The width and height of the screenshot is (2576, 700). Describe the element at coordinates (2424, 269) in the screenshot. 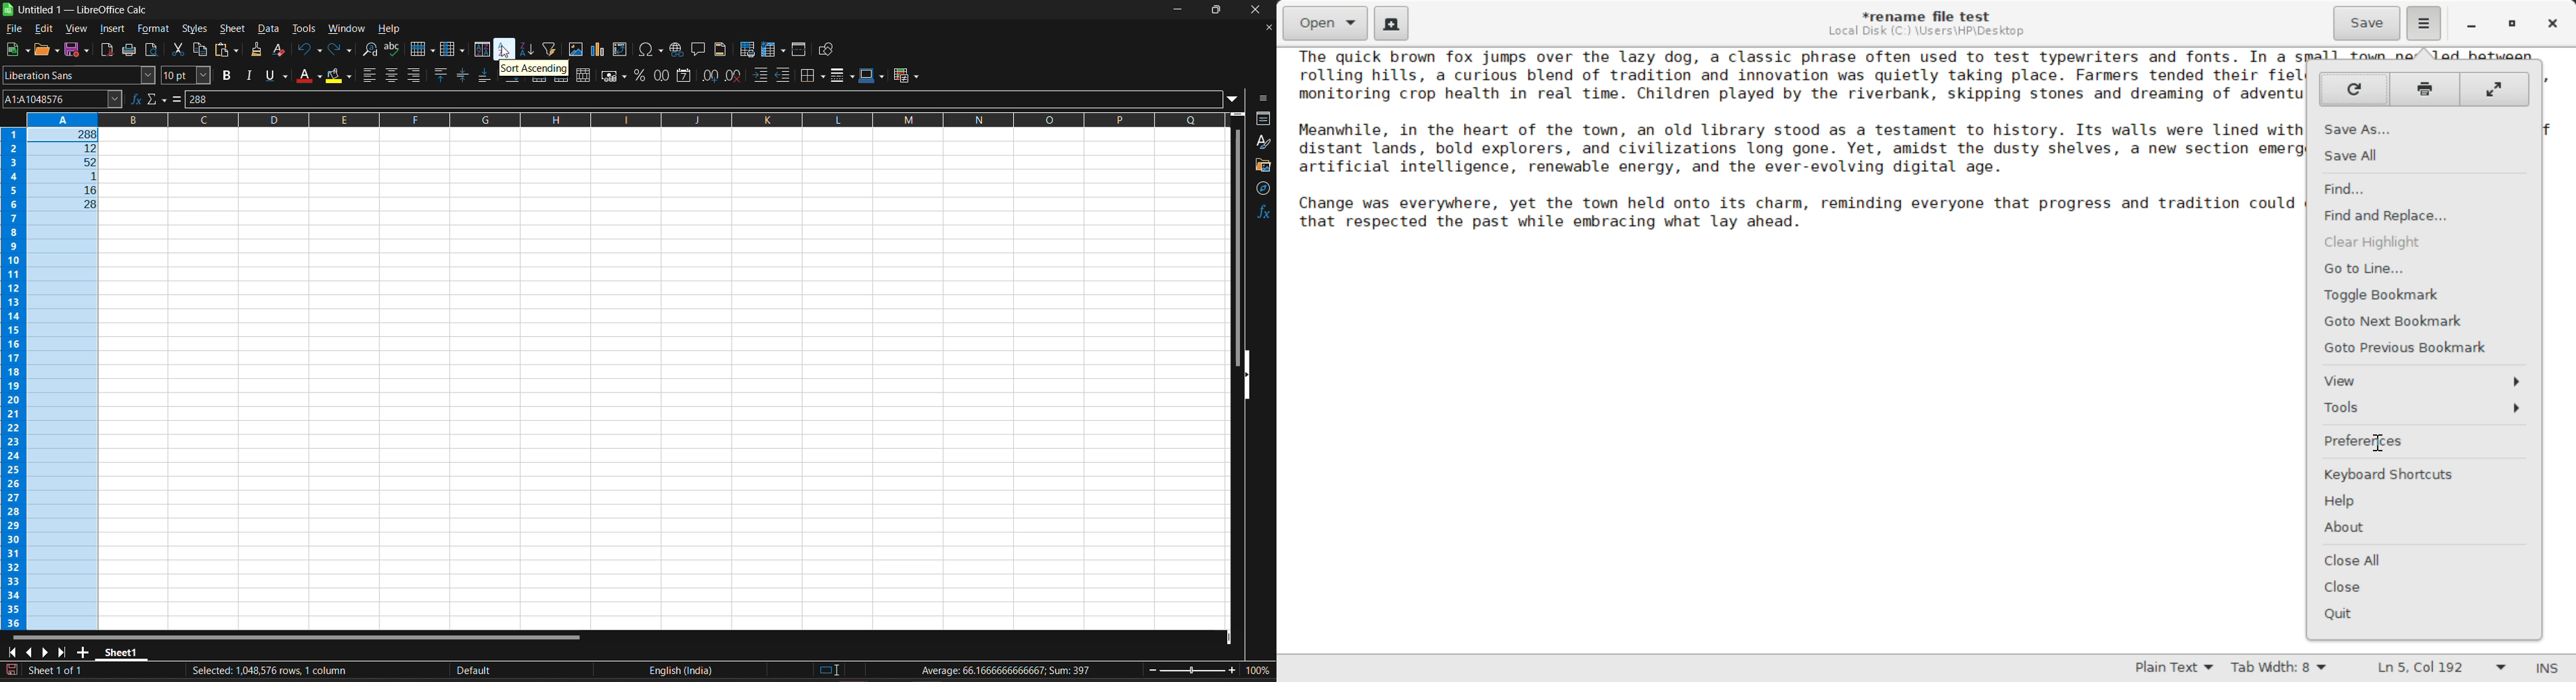

I see `Go to Line...` at that location.